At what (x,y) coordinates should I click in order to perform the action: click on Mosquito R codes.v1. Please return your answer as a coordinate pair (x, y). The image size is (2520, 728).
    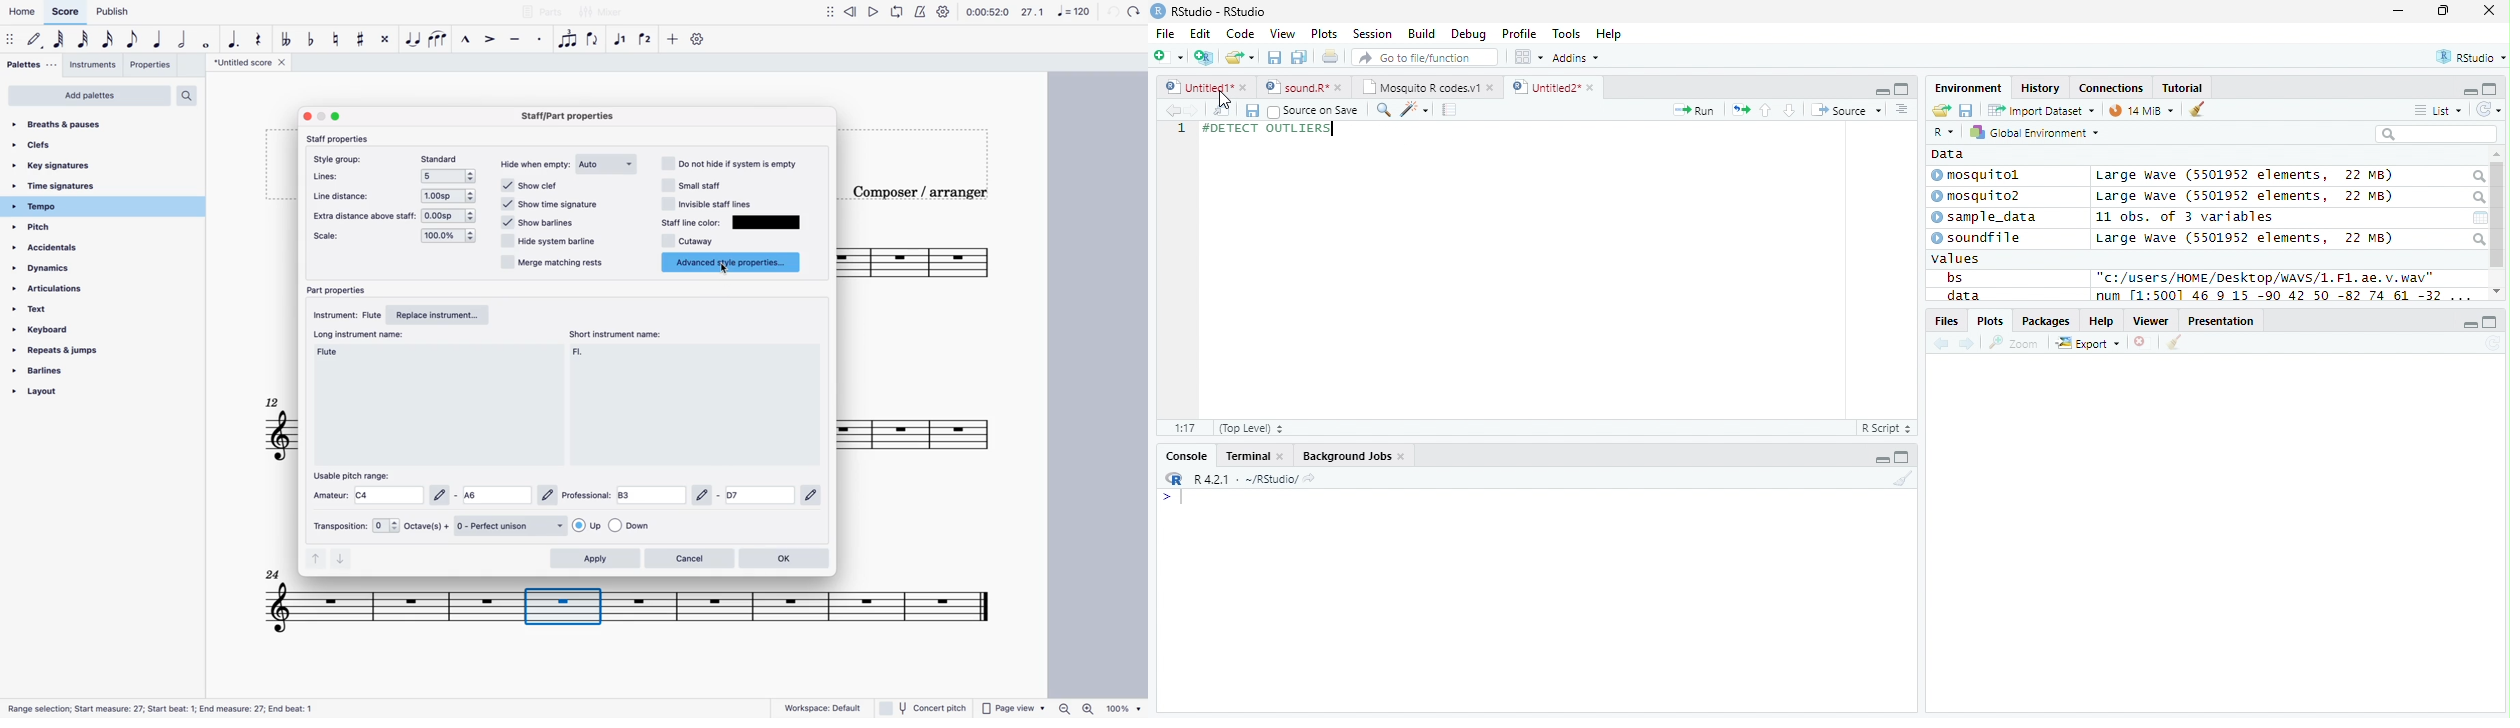
    Looking at the image, I should click on (1425, 86).